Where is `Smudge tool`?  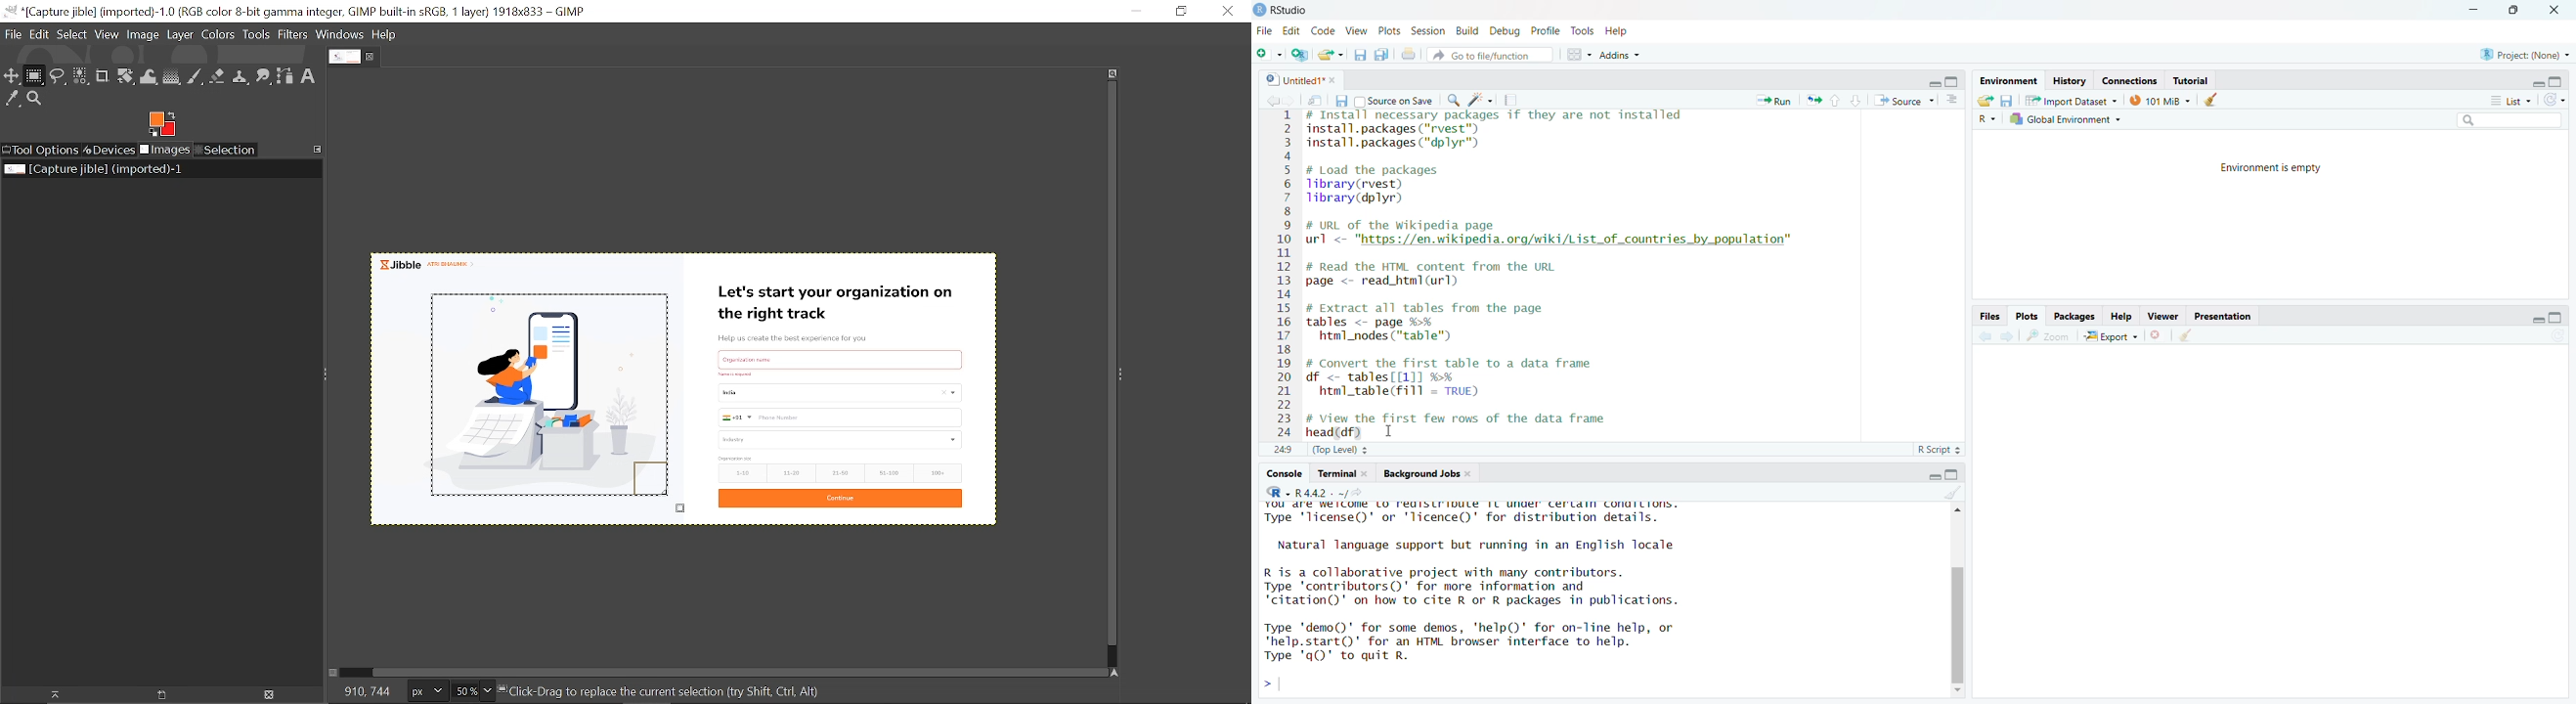 Smudge tool is located at coordinates (264, 77).